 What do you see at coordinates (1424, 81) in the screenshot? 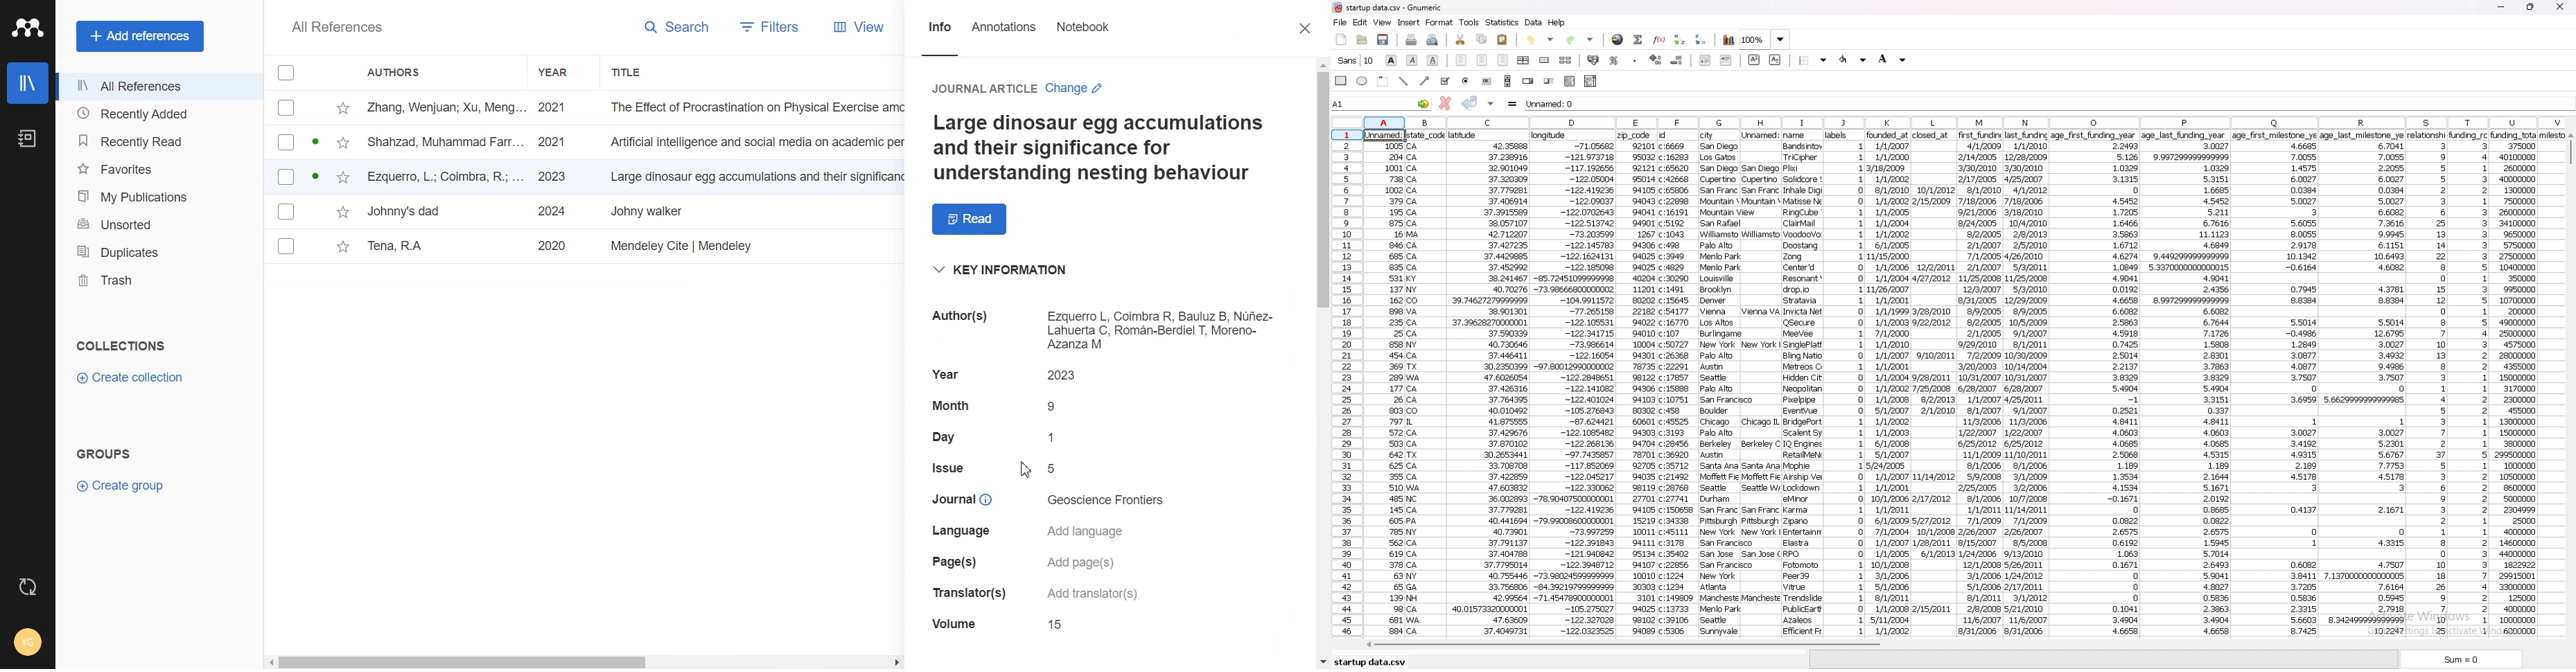
I see `arrowed line` at bounding box center [1424, 81].